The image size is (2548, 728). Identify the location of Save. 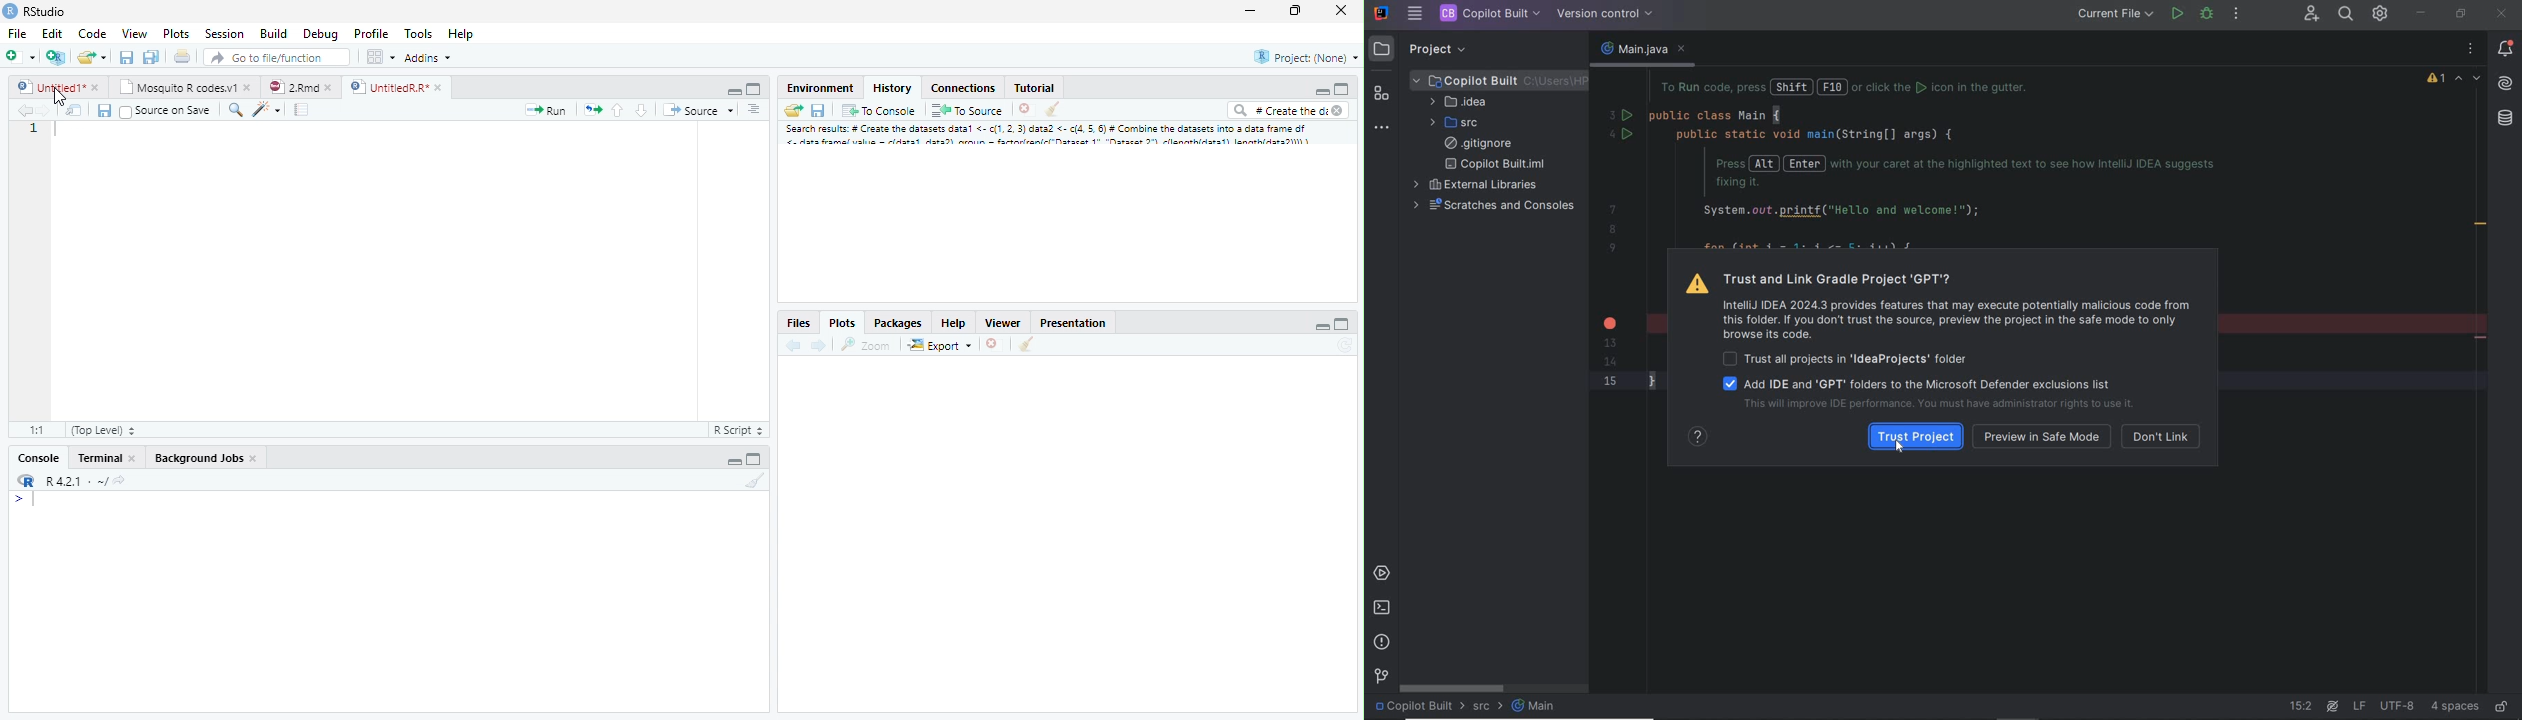
(822, 109).